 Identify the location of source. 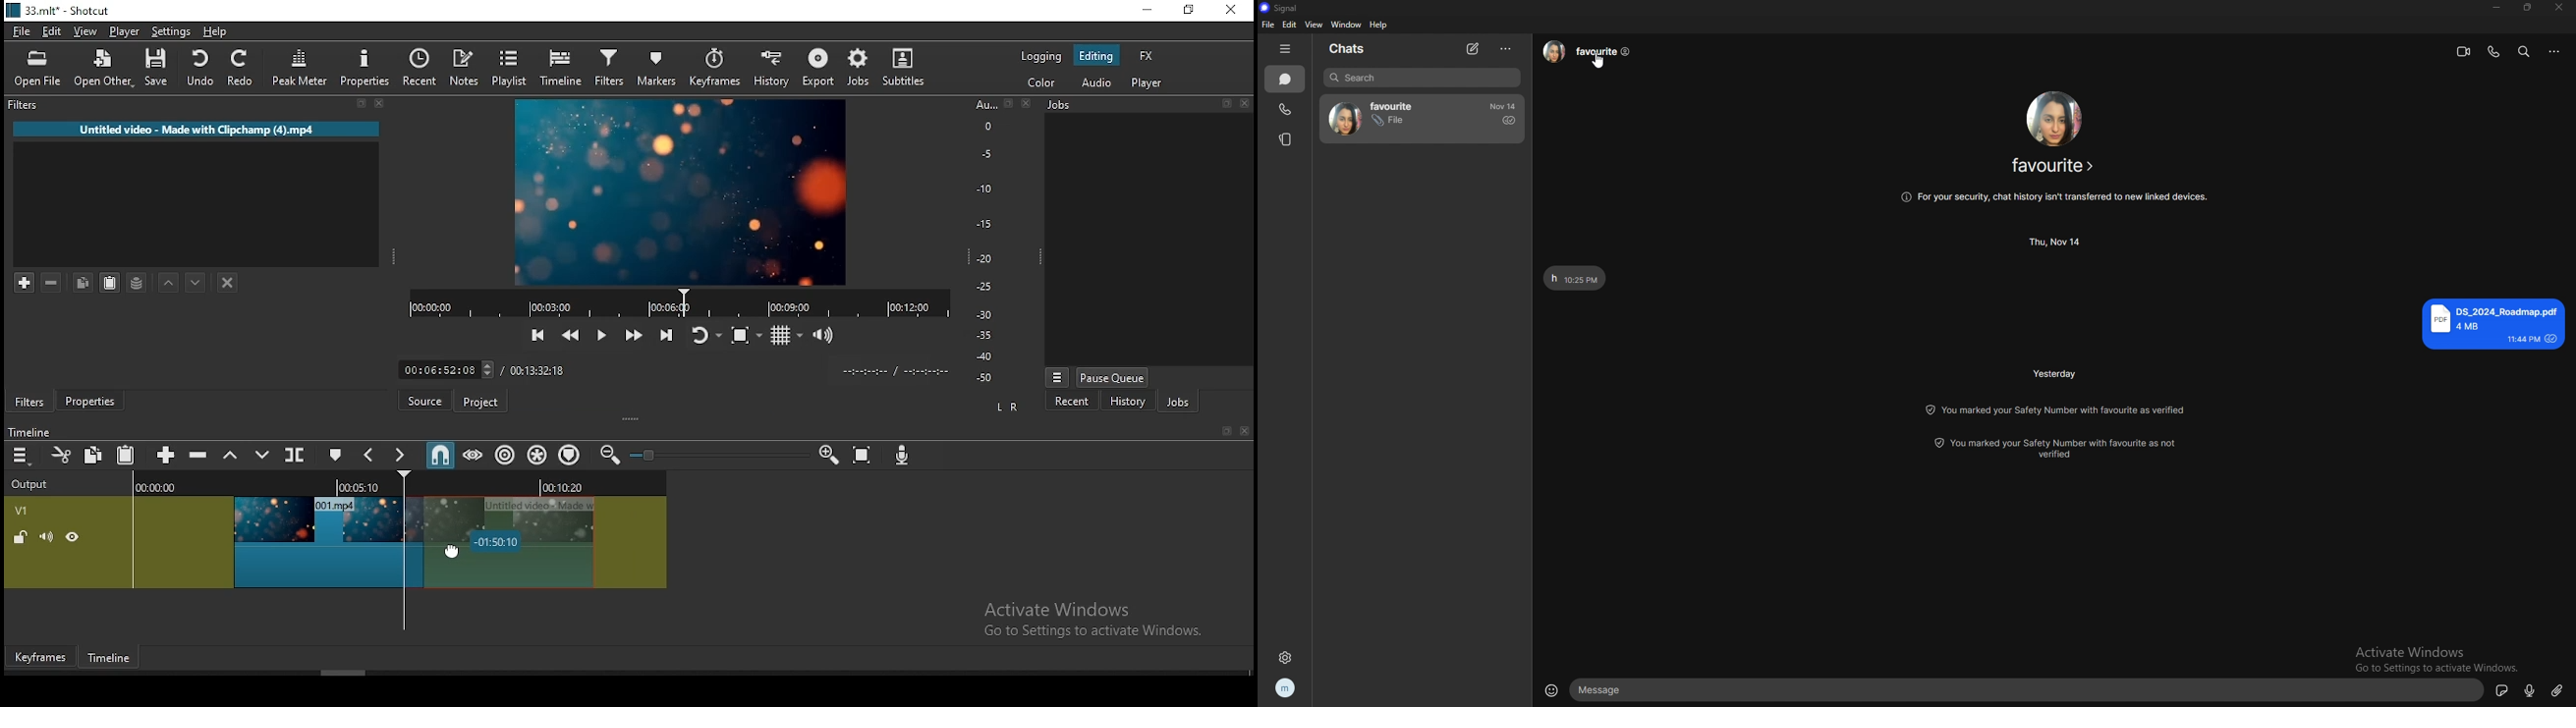
(423, 400).